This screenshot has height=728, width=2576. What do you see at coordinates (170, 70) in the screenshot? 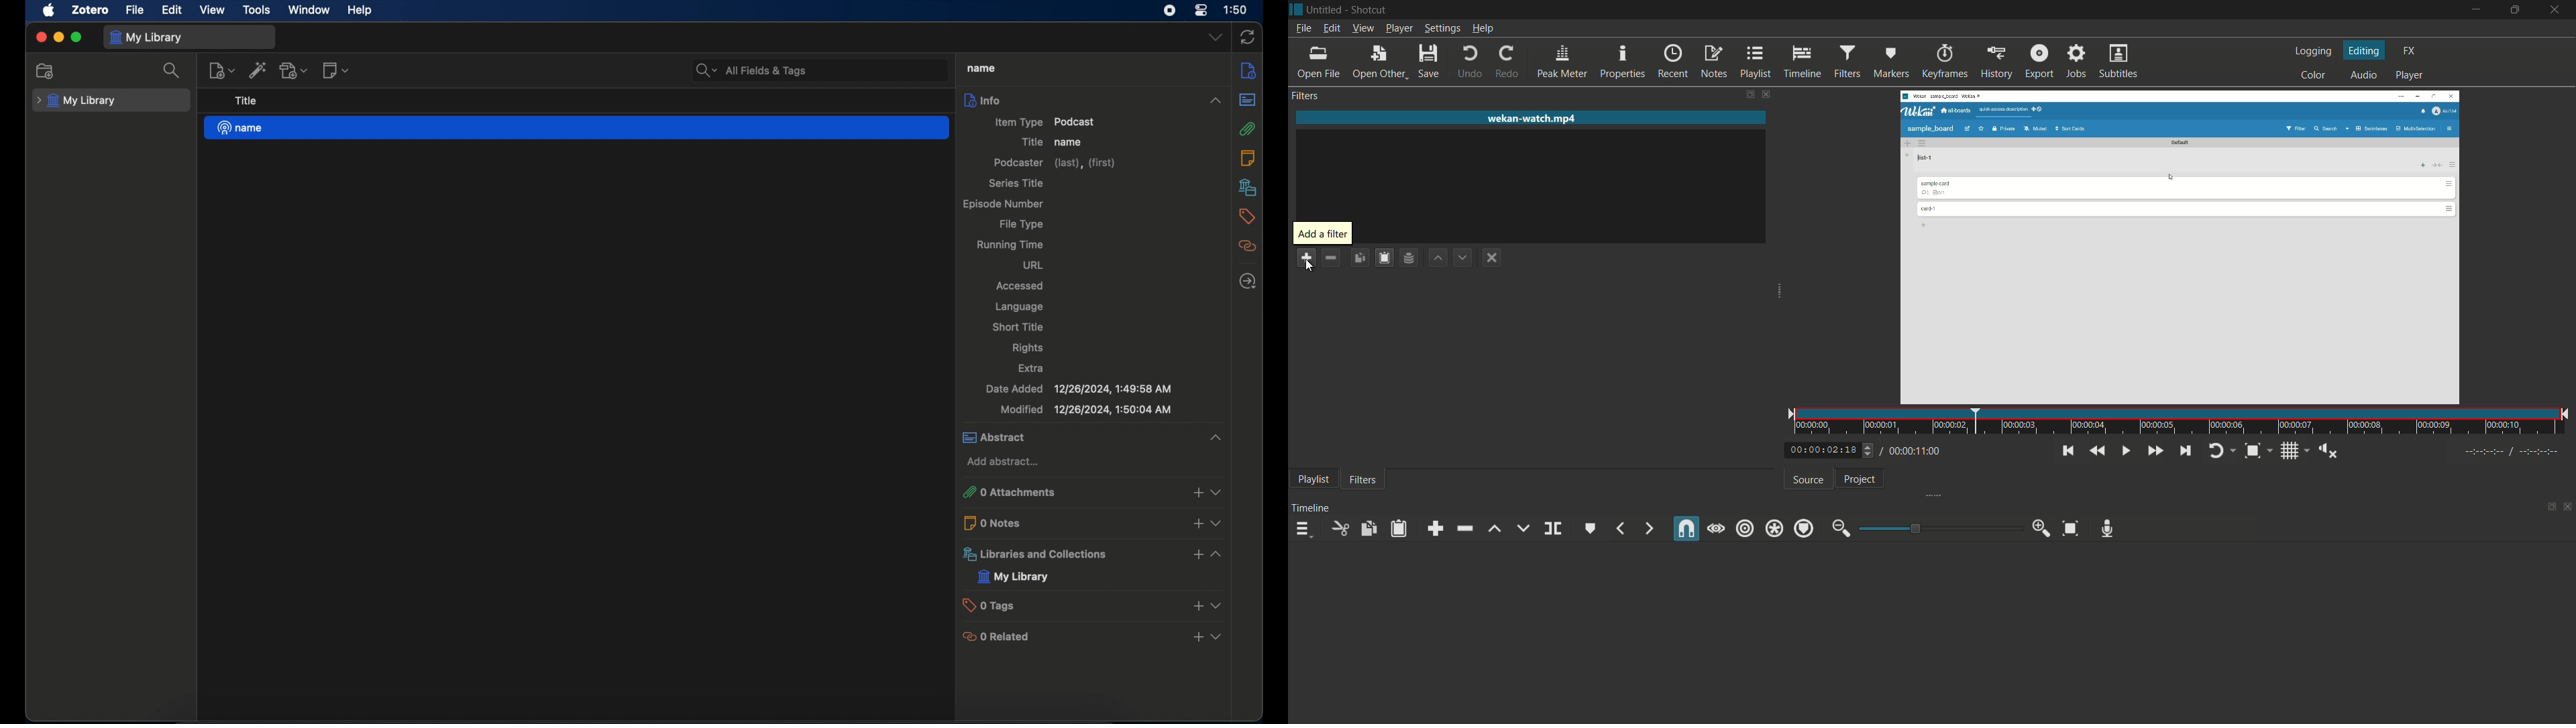
I see `search` at bounding box center [170, 70].